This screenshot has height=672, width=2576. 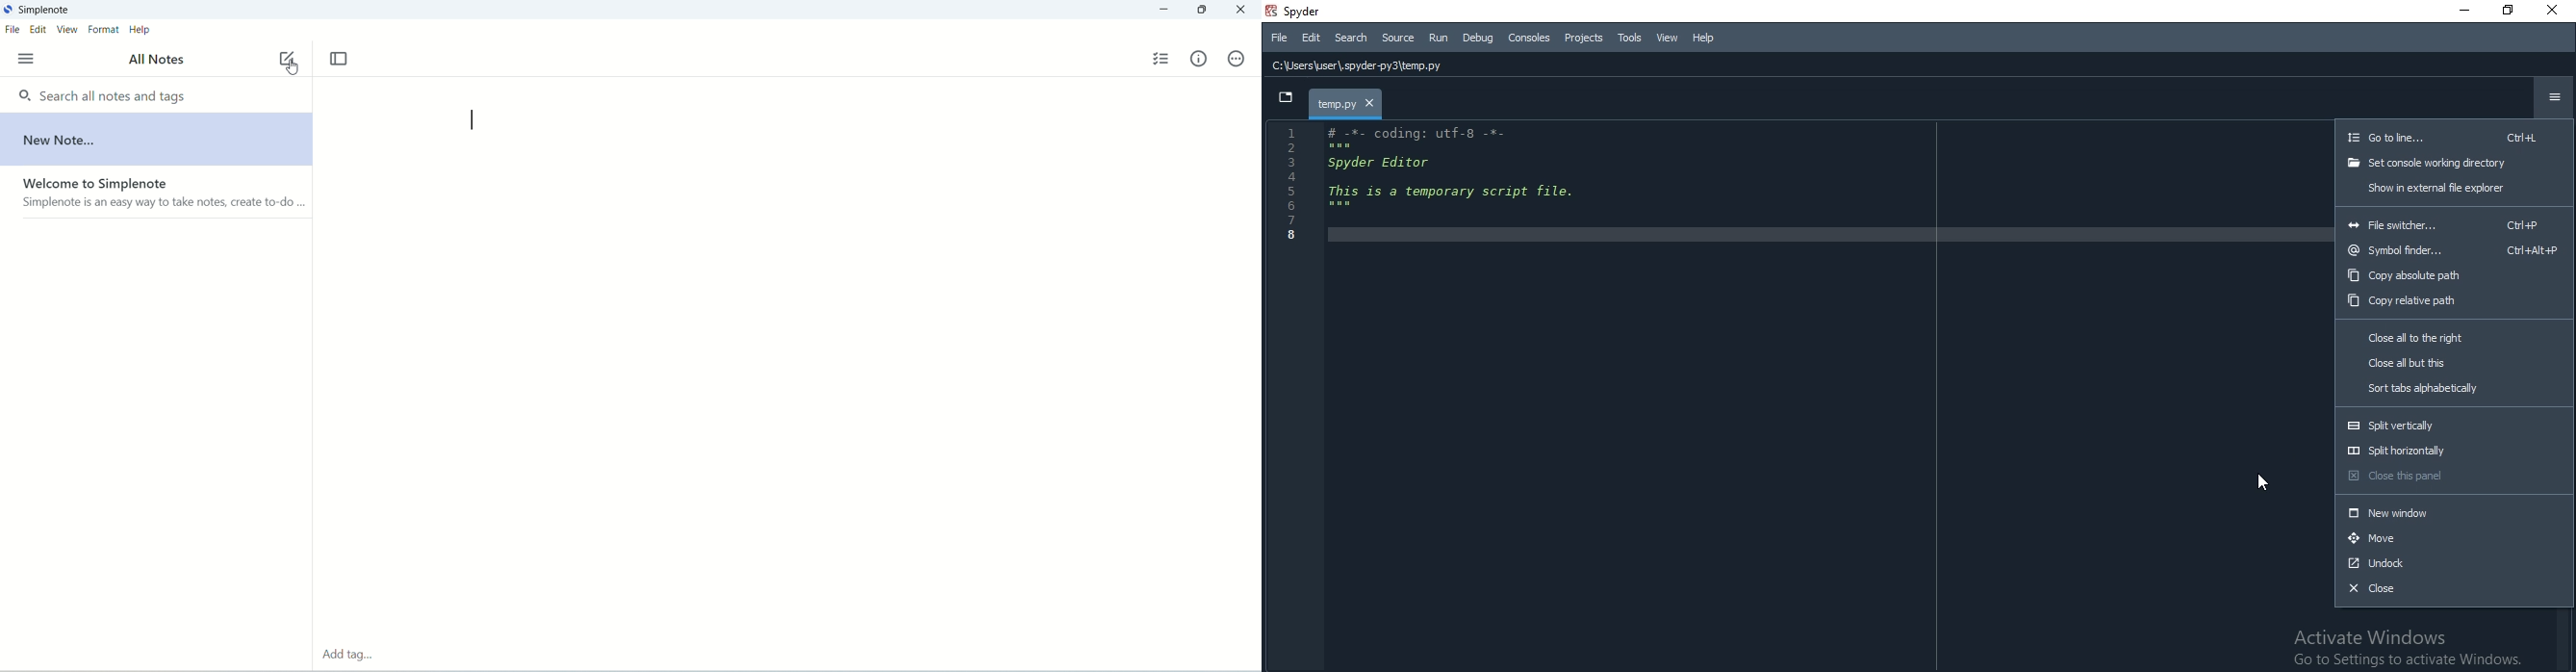 I want to click on Search, so click(x=1350, y=39).